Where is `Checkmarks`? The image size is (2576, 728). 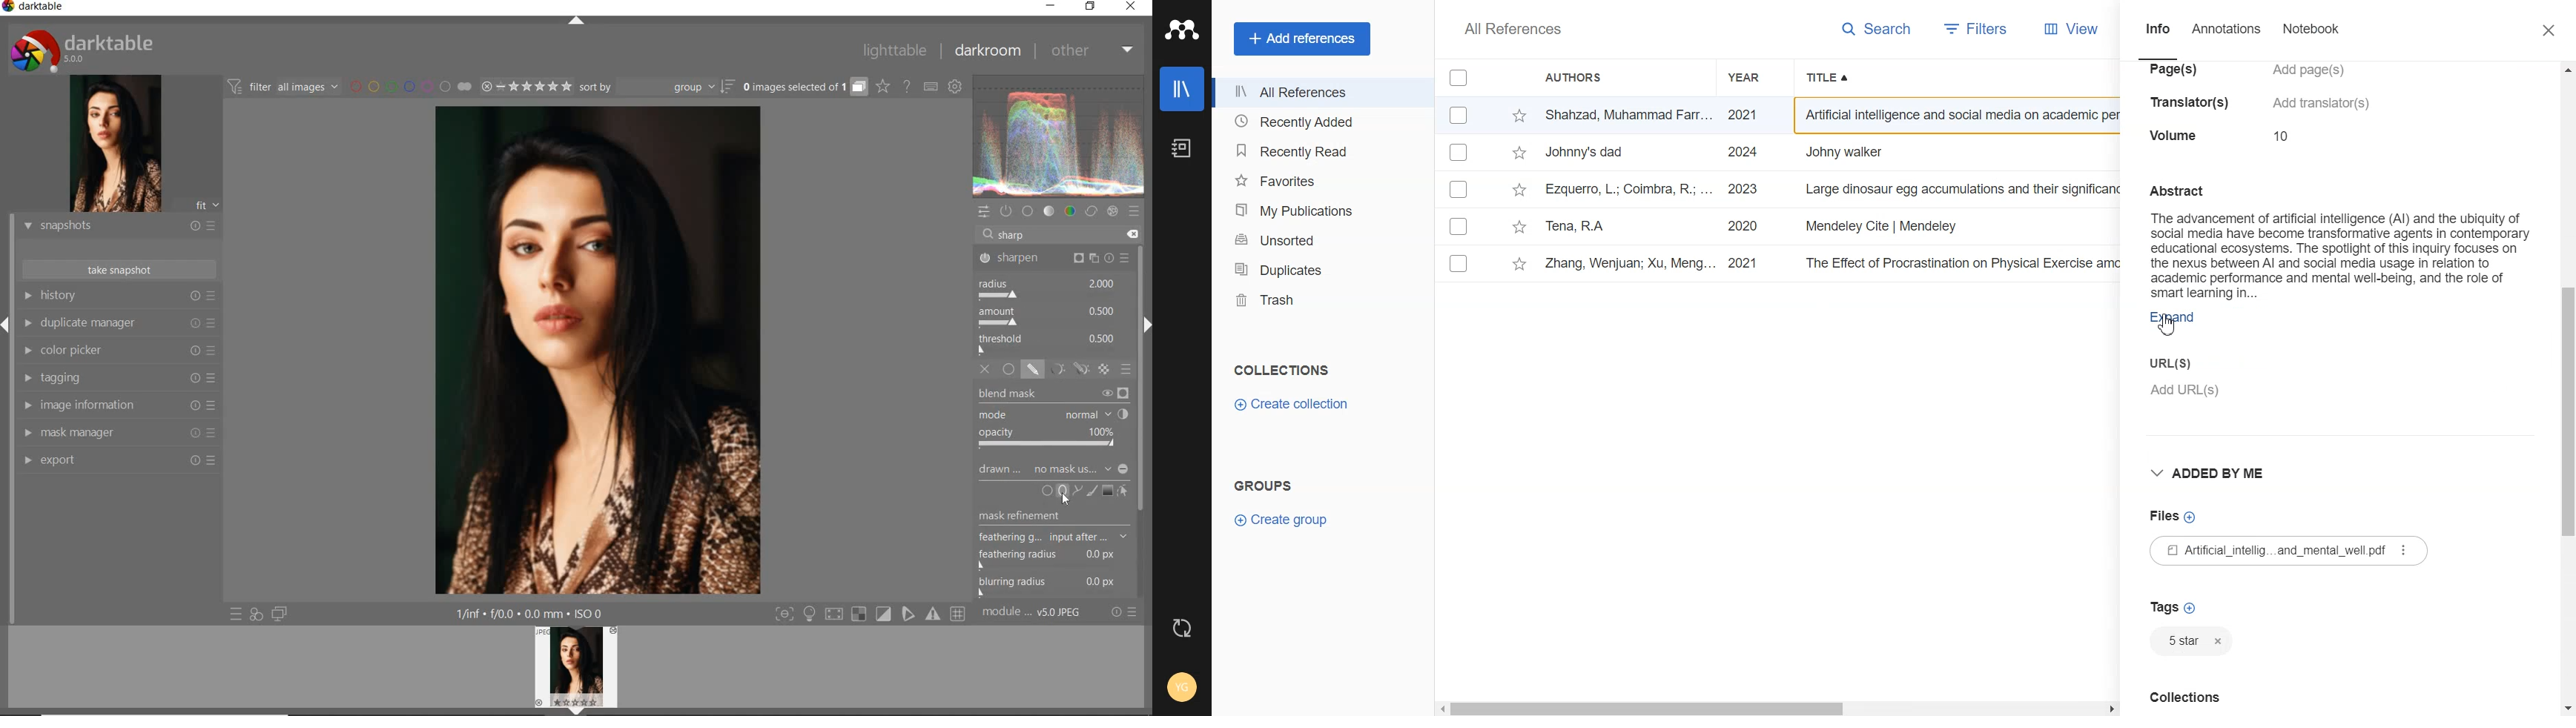
Checkmarks is located at coordinates (1459, 190).